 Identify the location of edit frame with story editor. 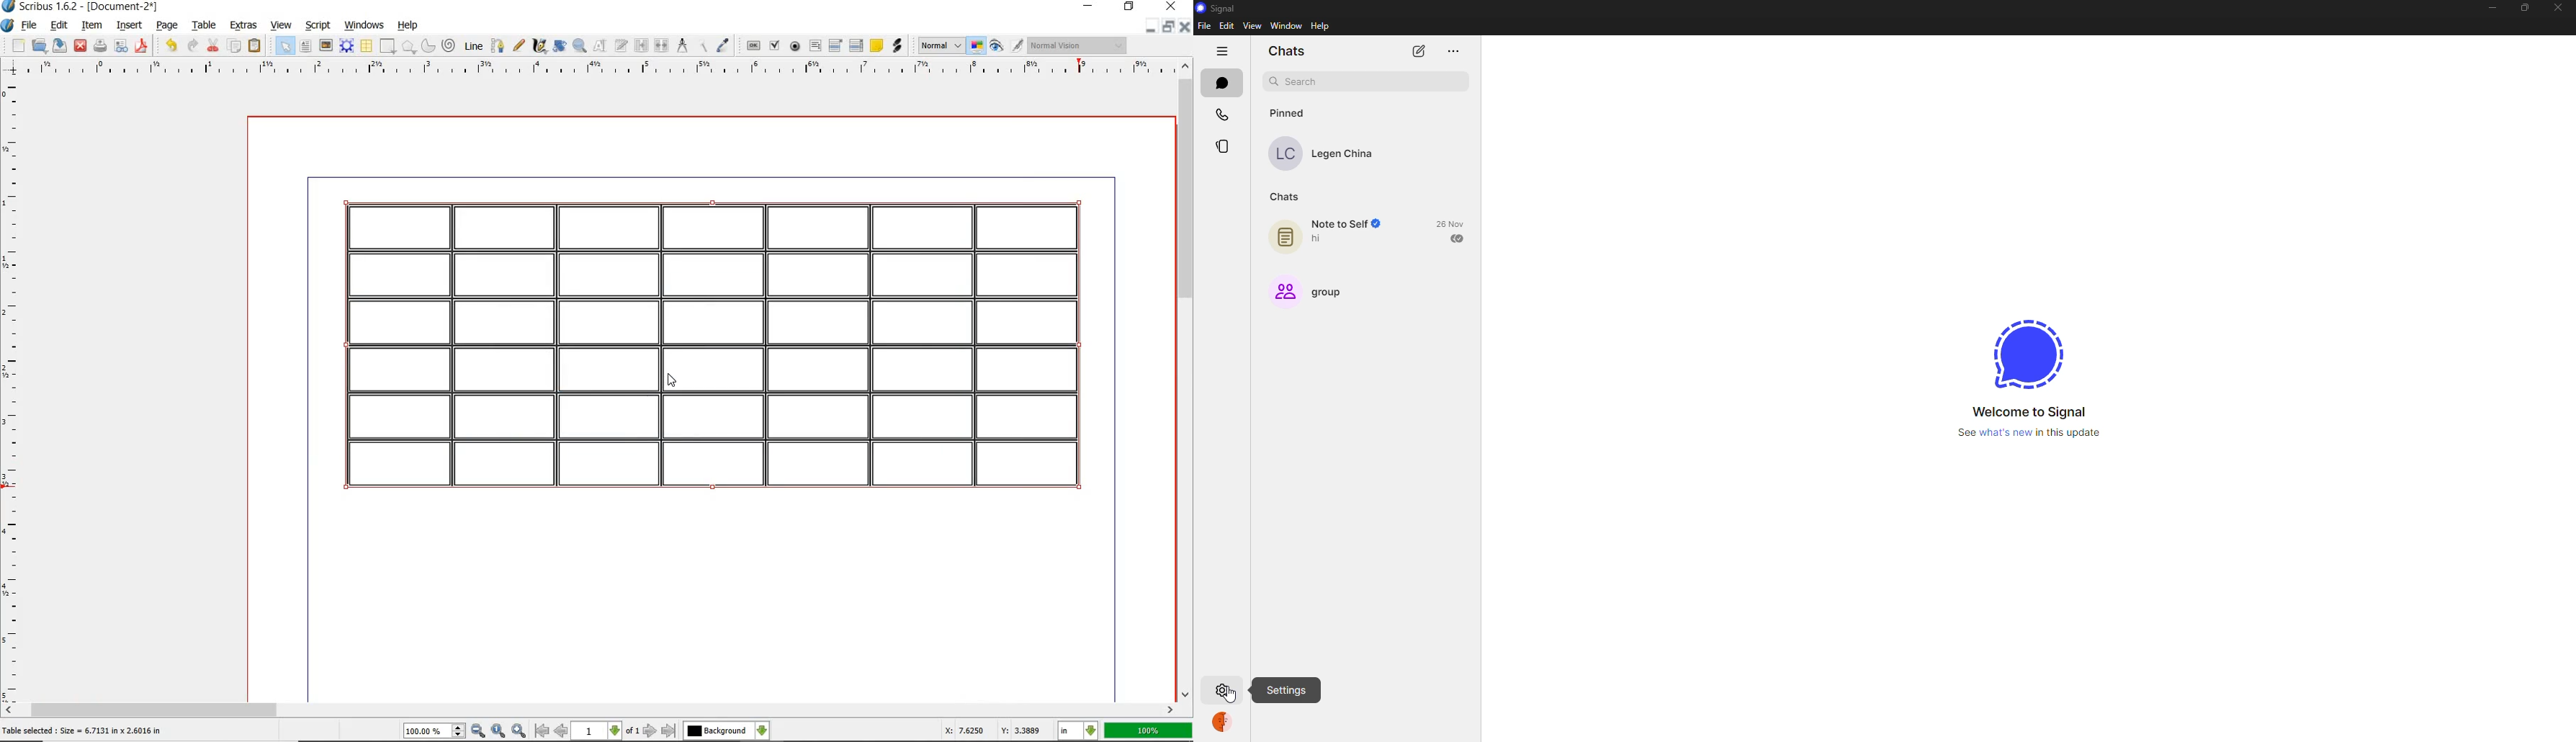
(620, 47).